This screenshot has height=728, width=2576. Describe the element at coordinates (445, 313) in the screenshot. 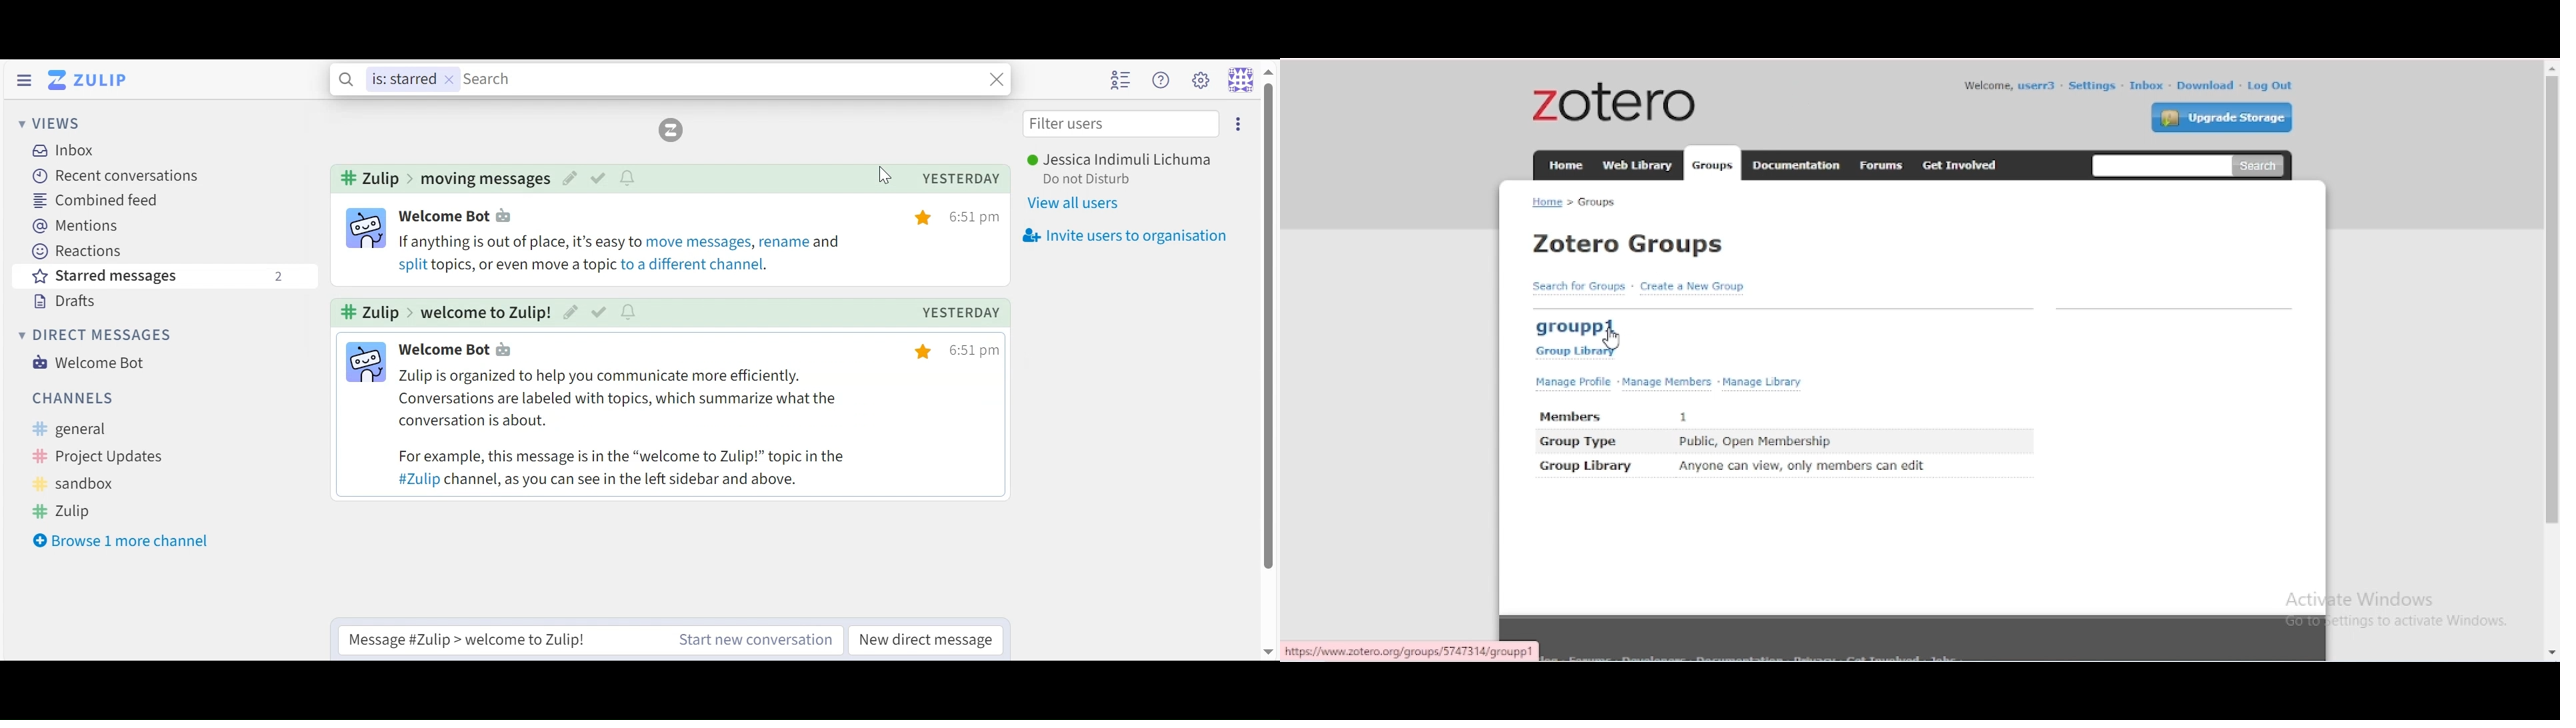

I see `channel` at that location.